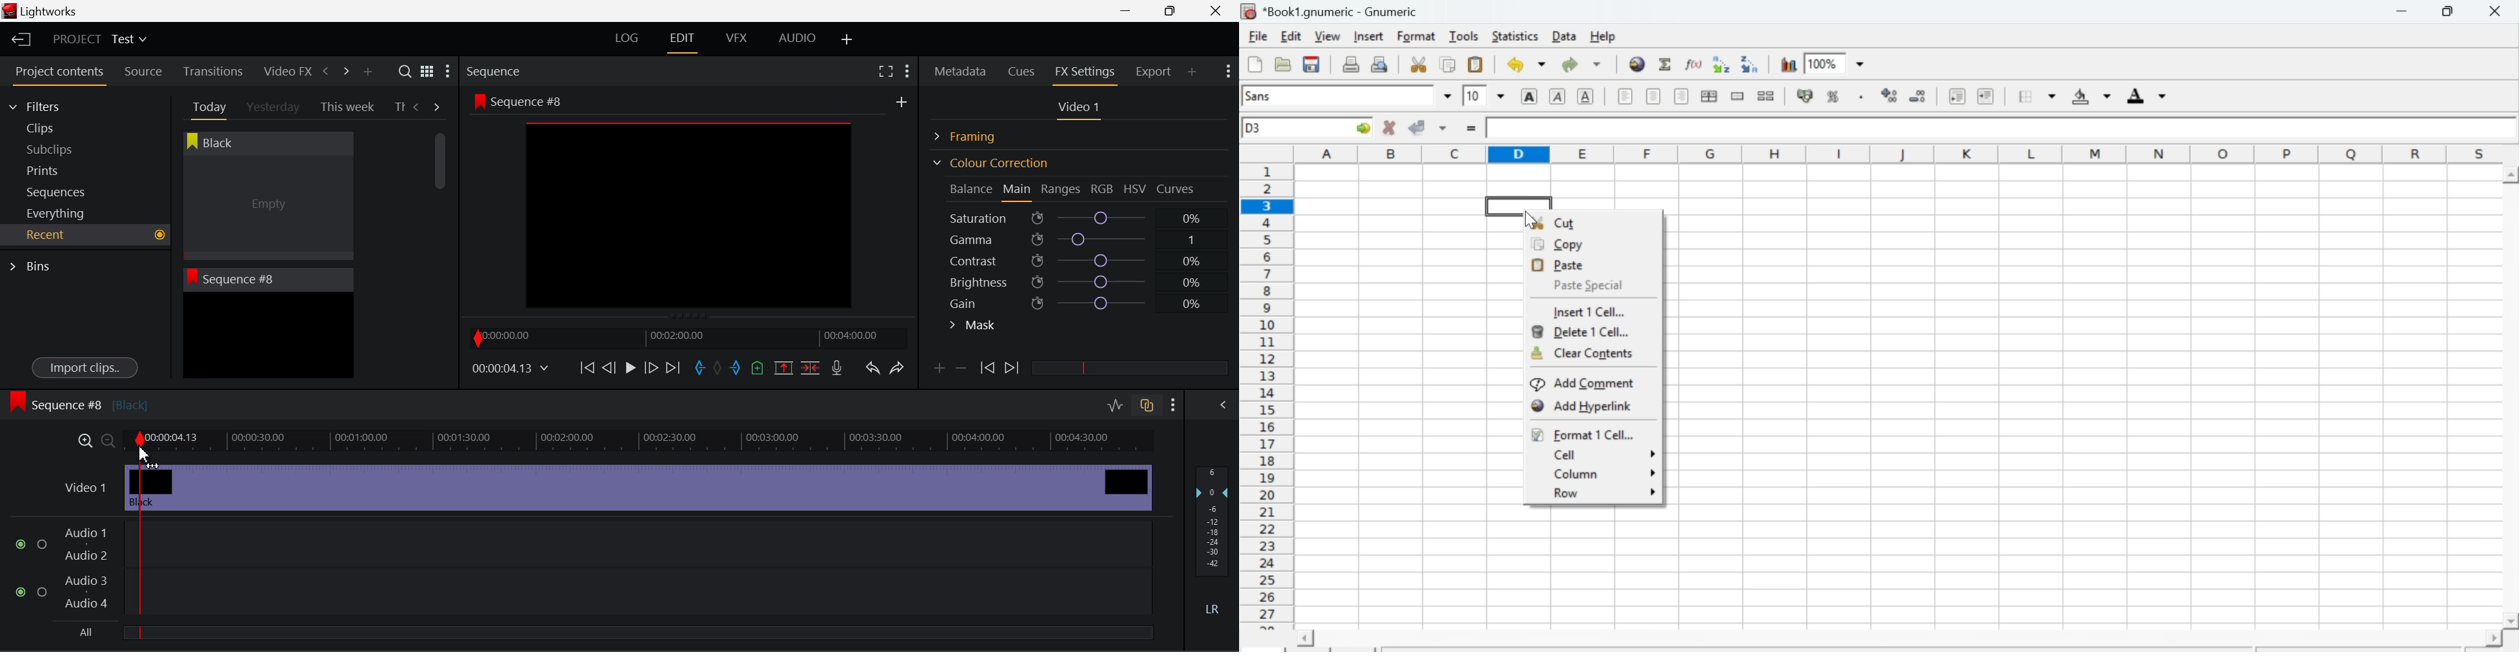  I want to click on Gamma, so click(1082, 239).